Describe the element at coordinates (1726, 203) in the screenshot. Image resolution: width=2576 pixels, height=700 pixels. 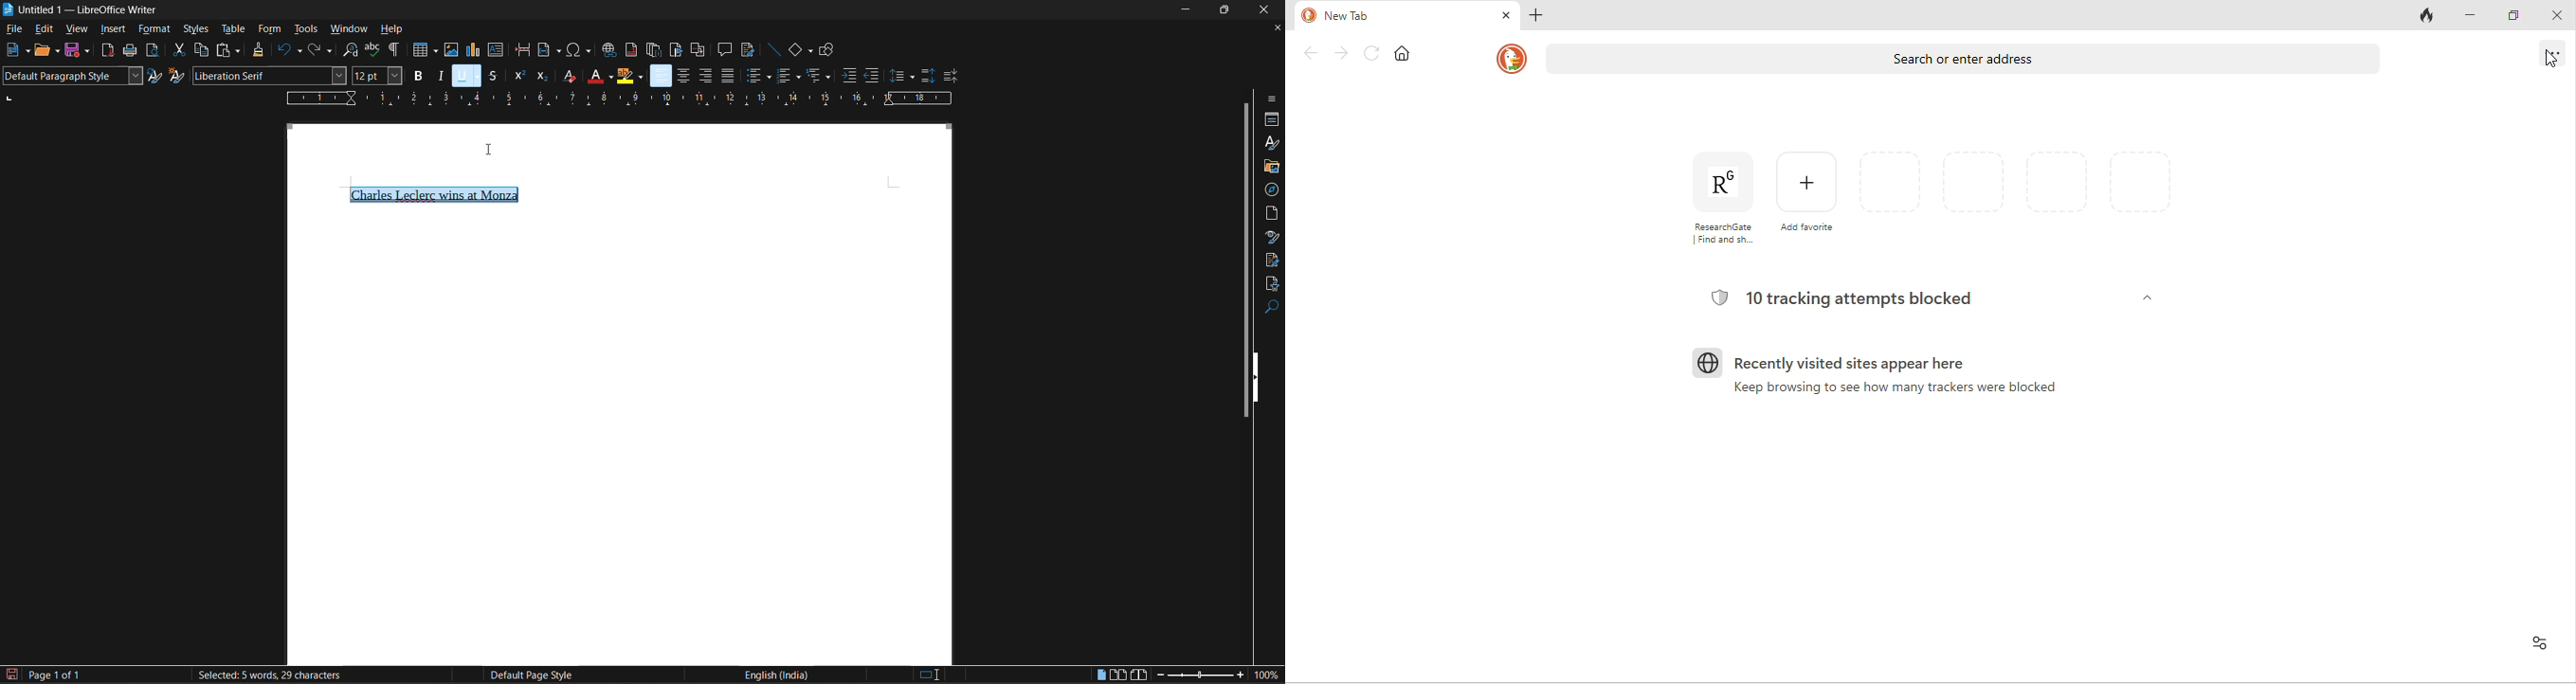
I see `research gate [find and s` at that location.